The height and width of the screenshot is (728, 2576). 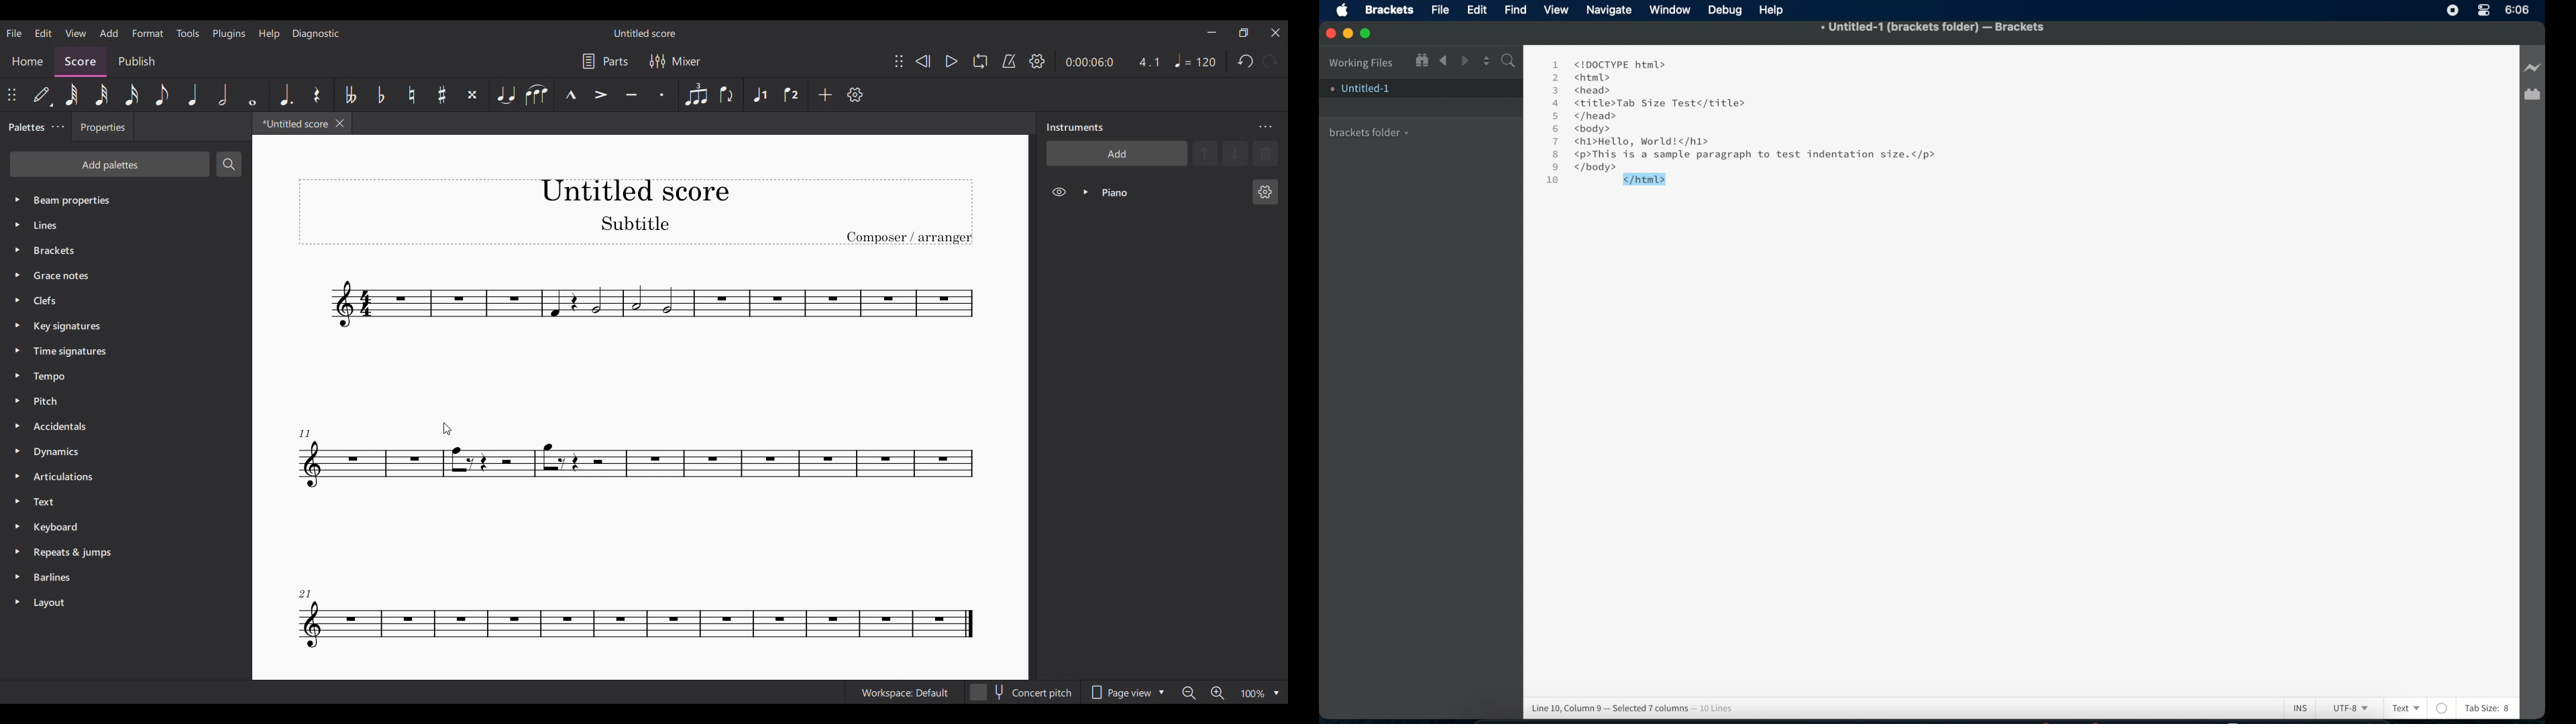 I want to click on Plugins menu, so click(x=229, y=34).